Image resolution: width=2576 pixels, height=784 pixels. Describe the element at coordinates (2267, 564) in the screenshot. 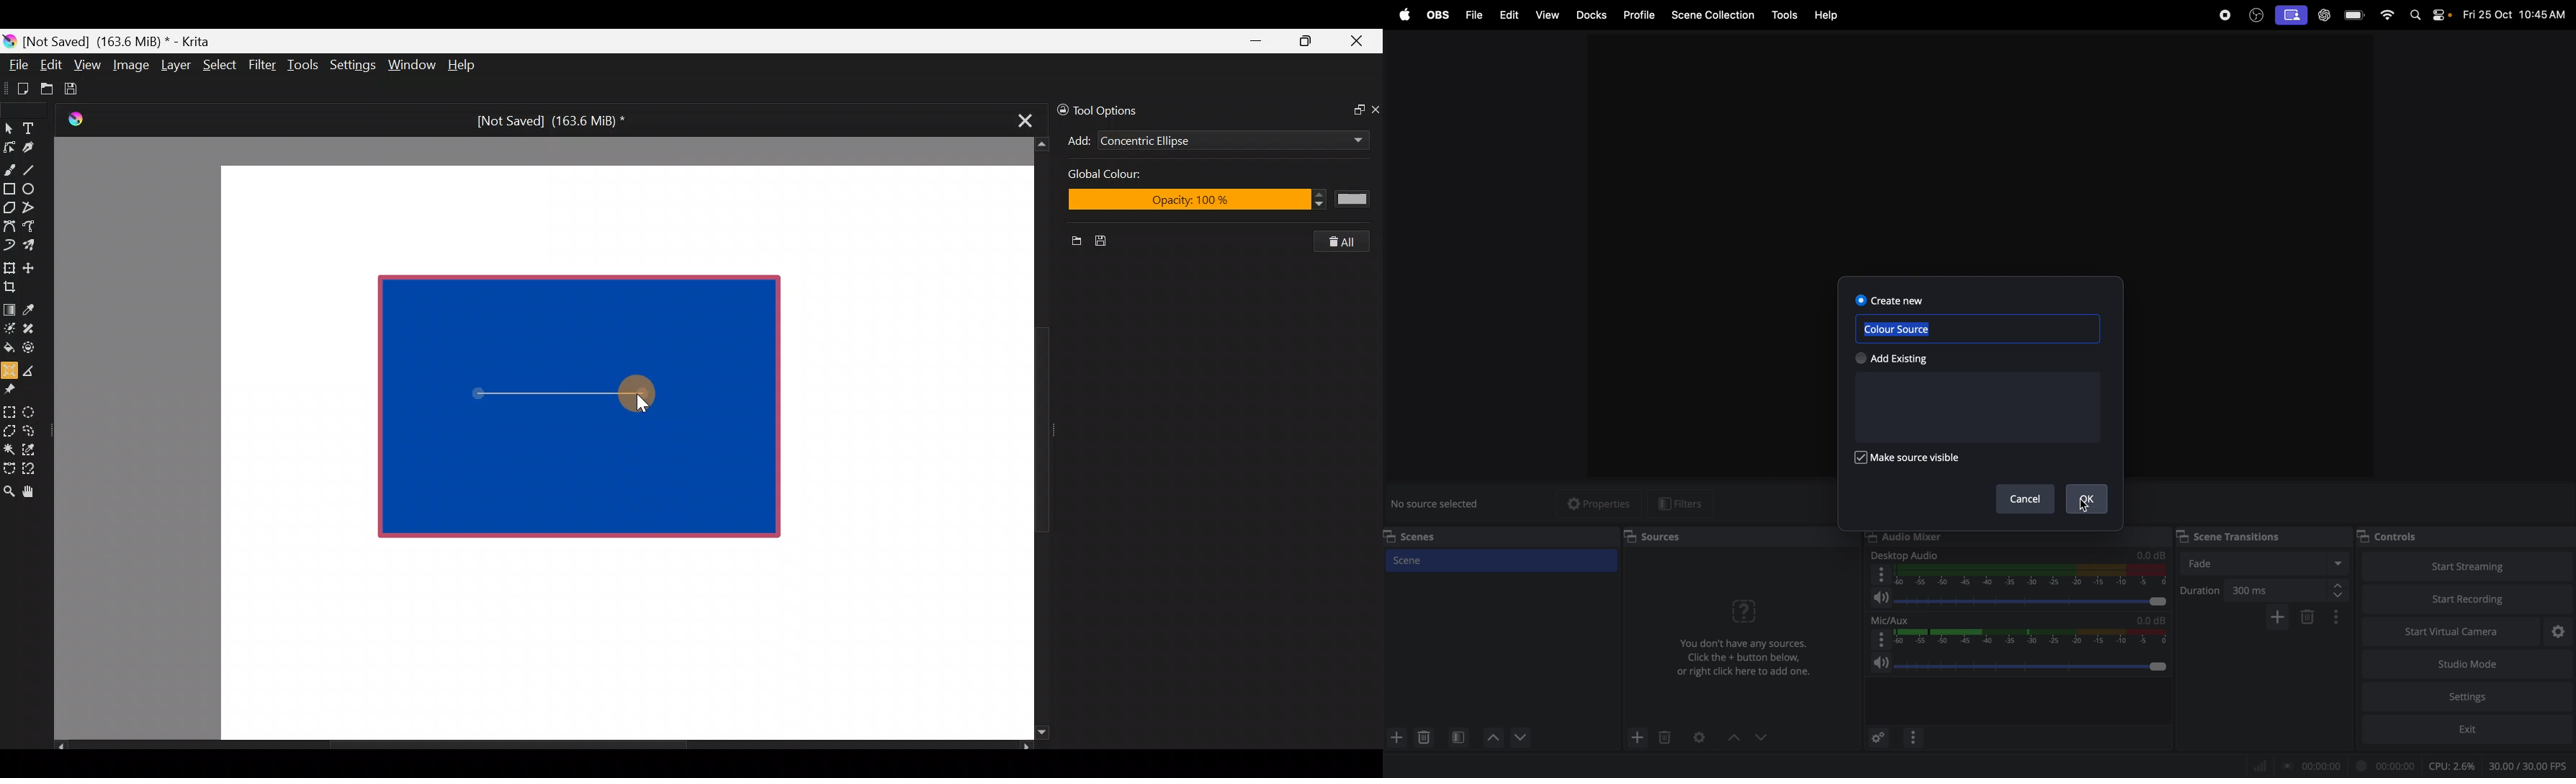

I see `fade` at that location.